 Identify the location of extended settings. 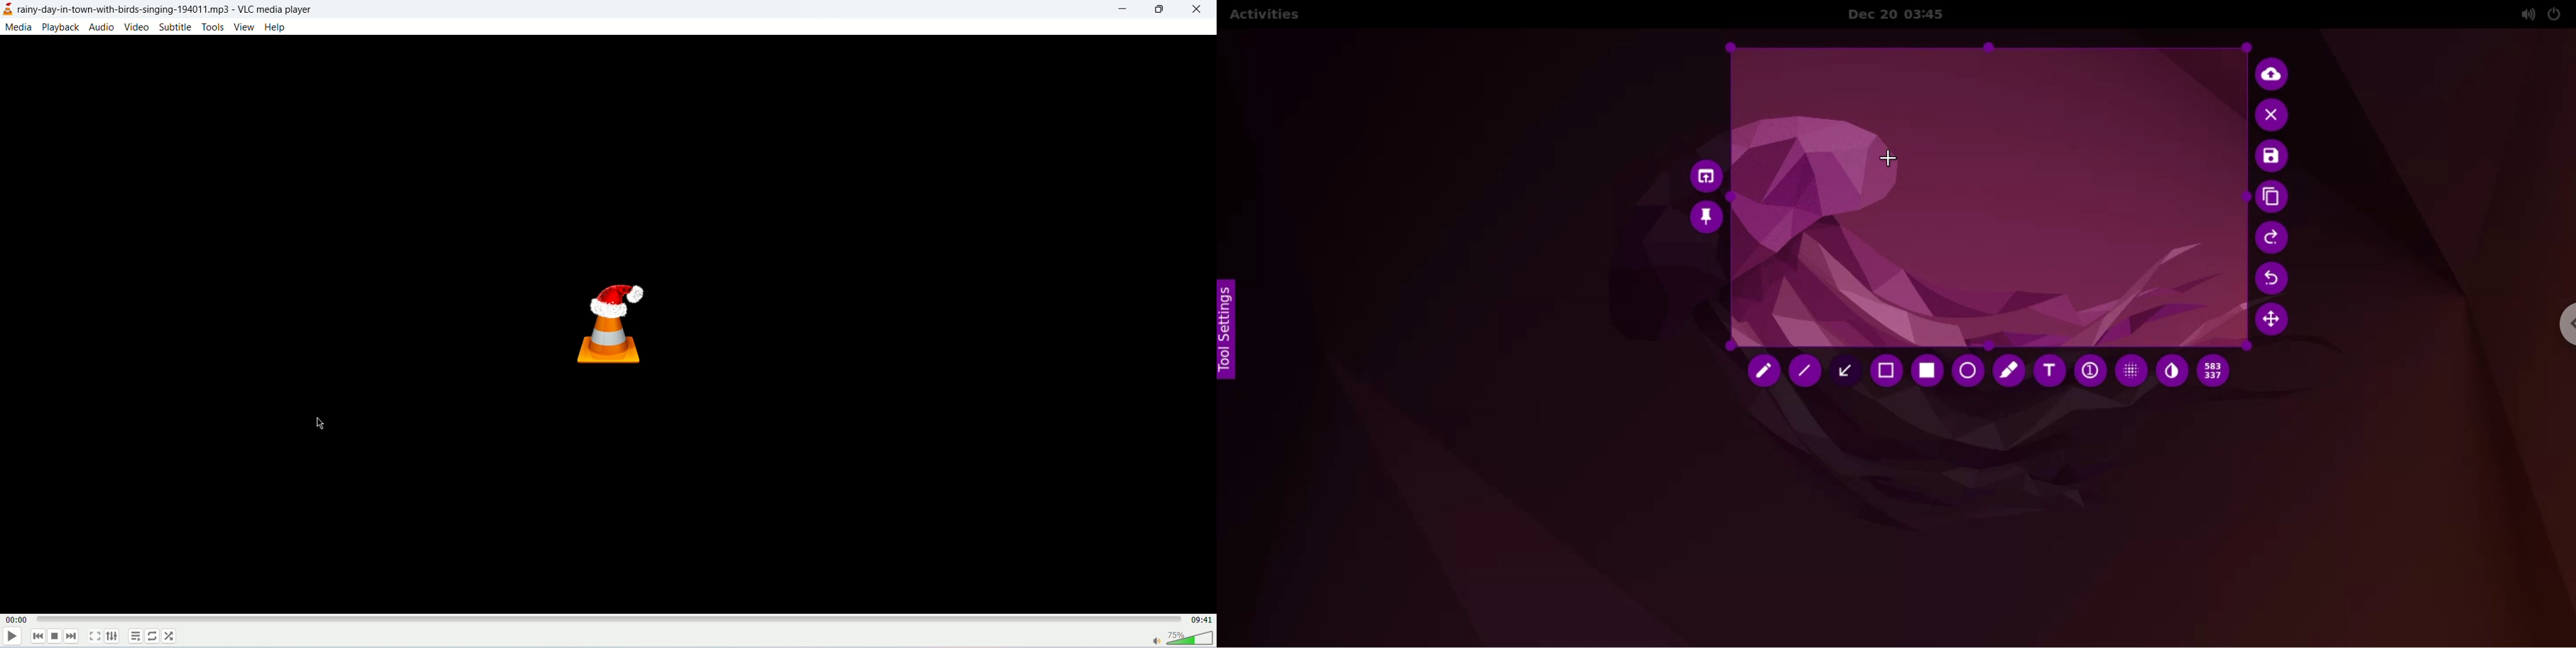
(116, 635).